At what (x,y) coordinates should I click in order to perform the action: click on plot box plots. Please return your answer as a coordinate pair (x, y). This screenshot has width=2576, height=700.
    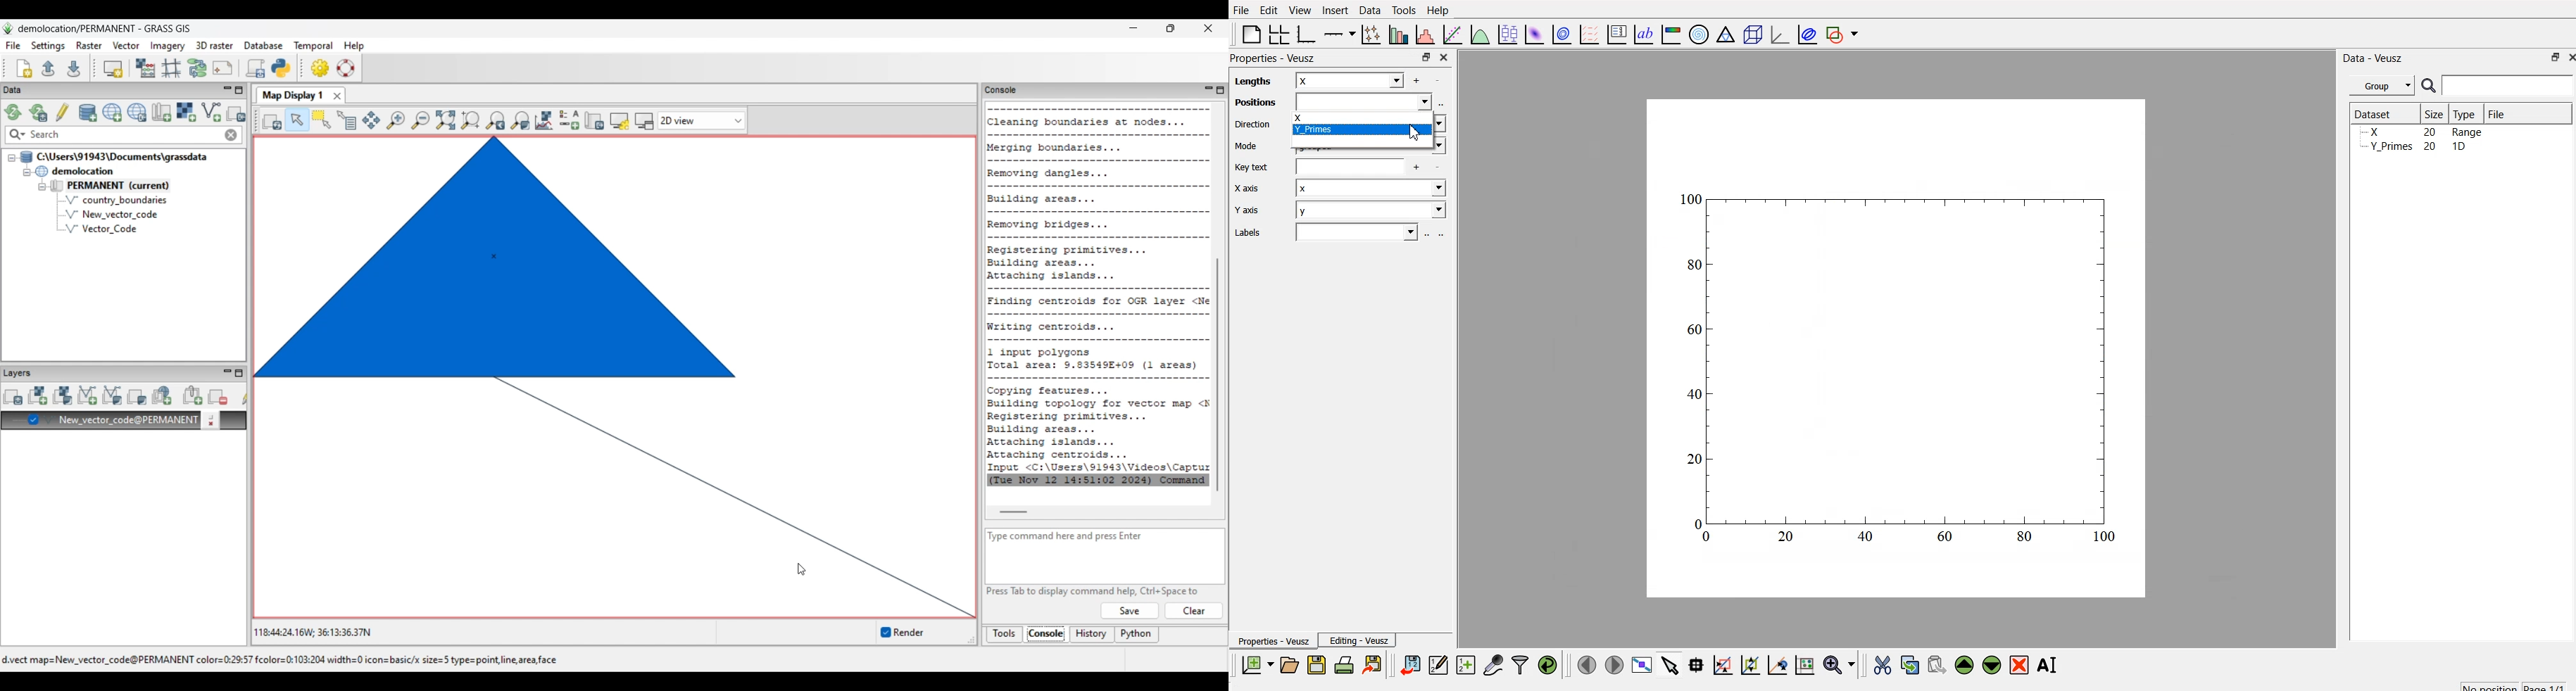
    Looking at the image, I should click on (1506, 34).